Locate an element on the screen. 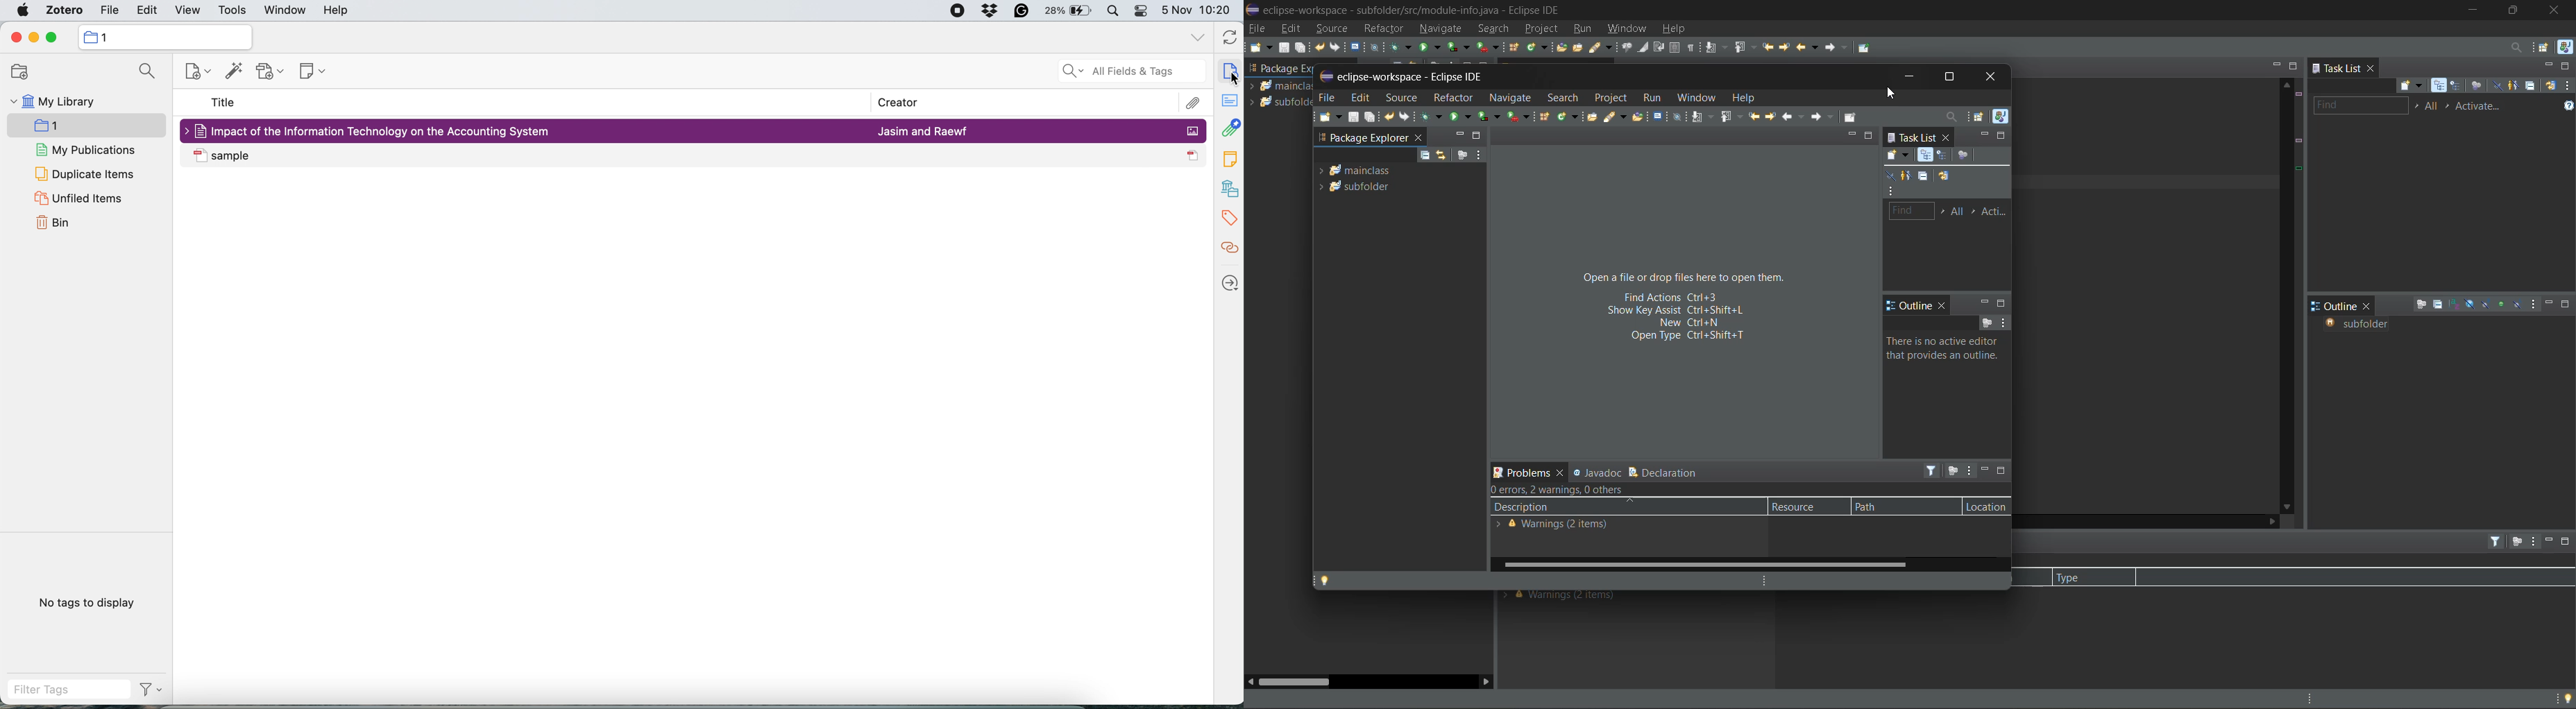  title is located at coordinates (224, 104).